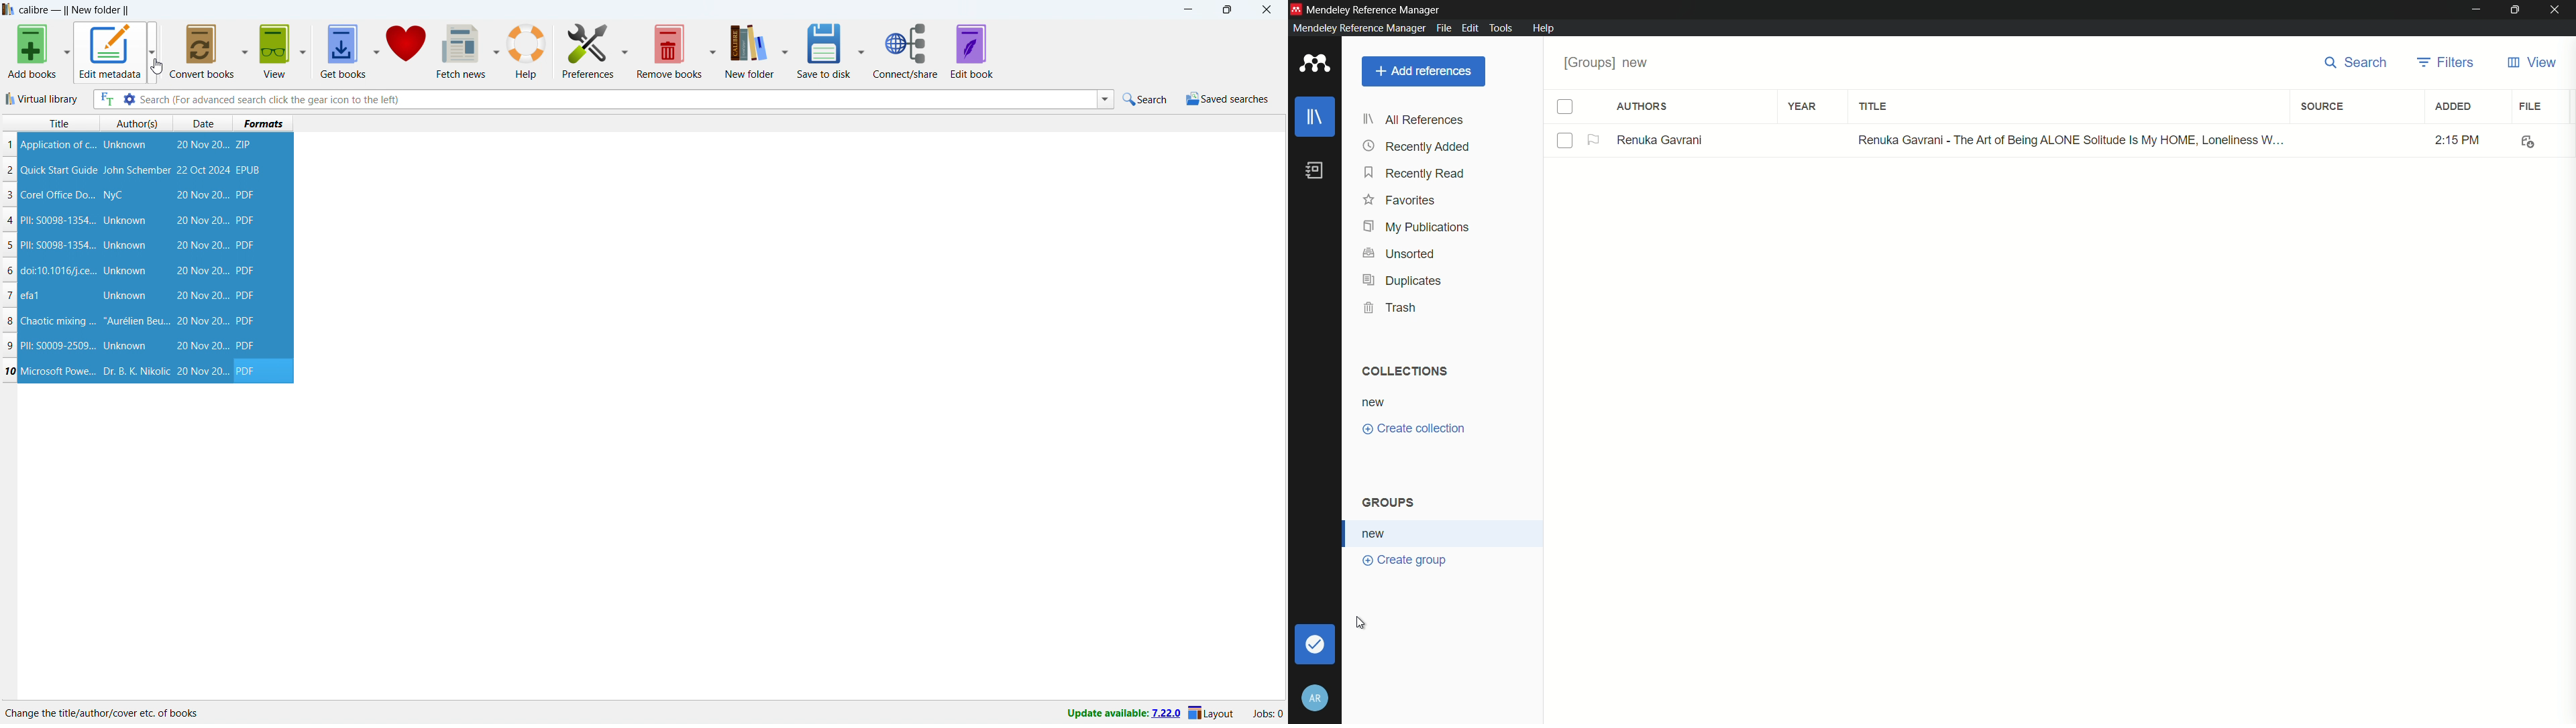 The height and width of the screenshot is (728, 2576). Describe the element at coordinates (2066, 141) in the screenshot. I see `Renuka Gavrani - The Art of Being ALONE Solitude is My HOME, Loneliness W...` at that location.